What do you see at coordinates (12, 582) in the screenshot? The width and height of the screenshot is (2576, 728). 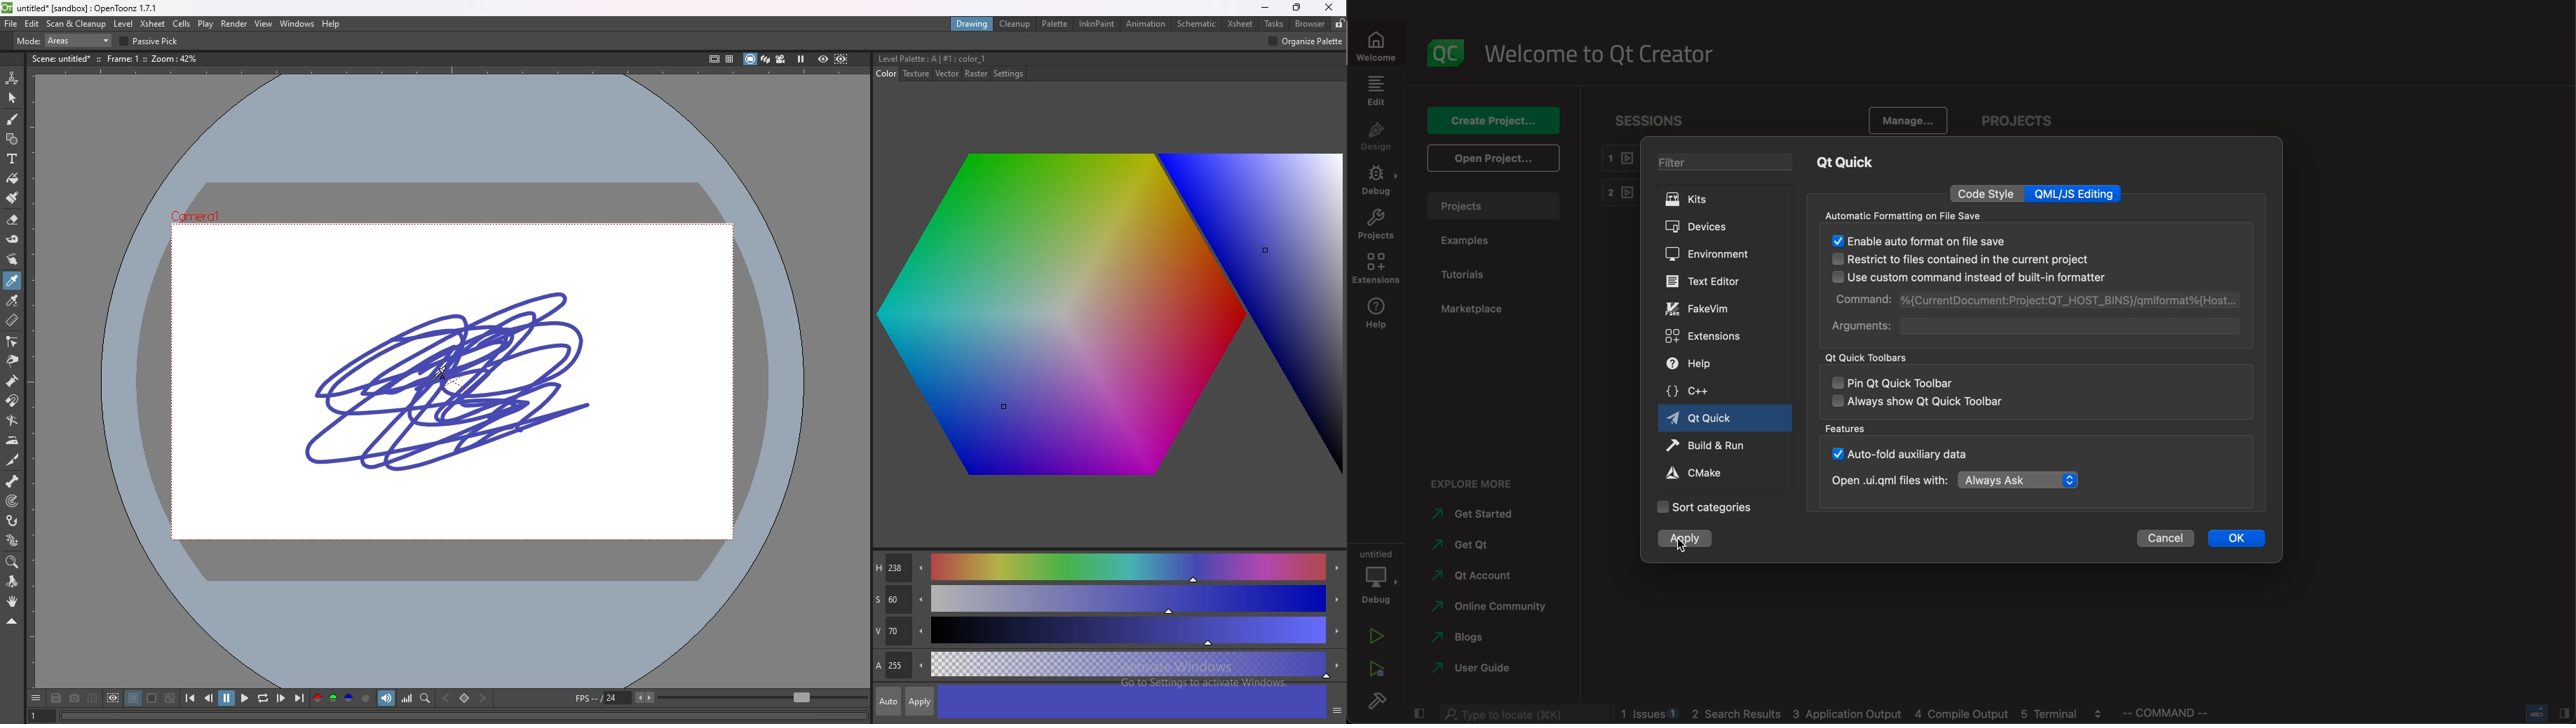 I see `rotate tool` at bounding box center [12, 582].